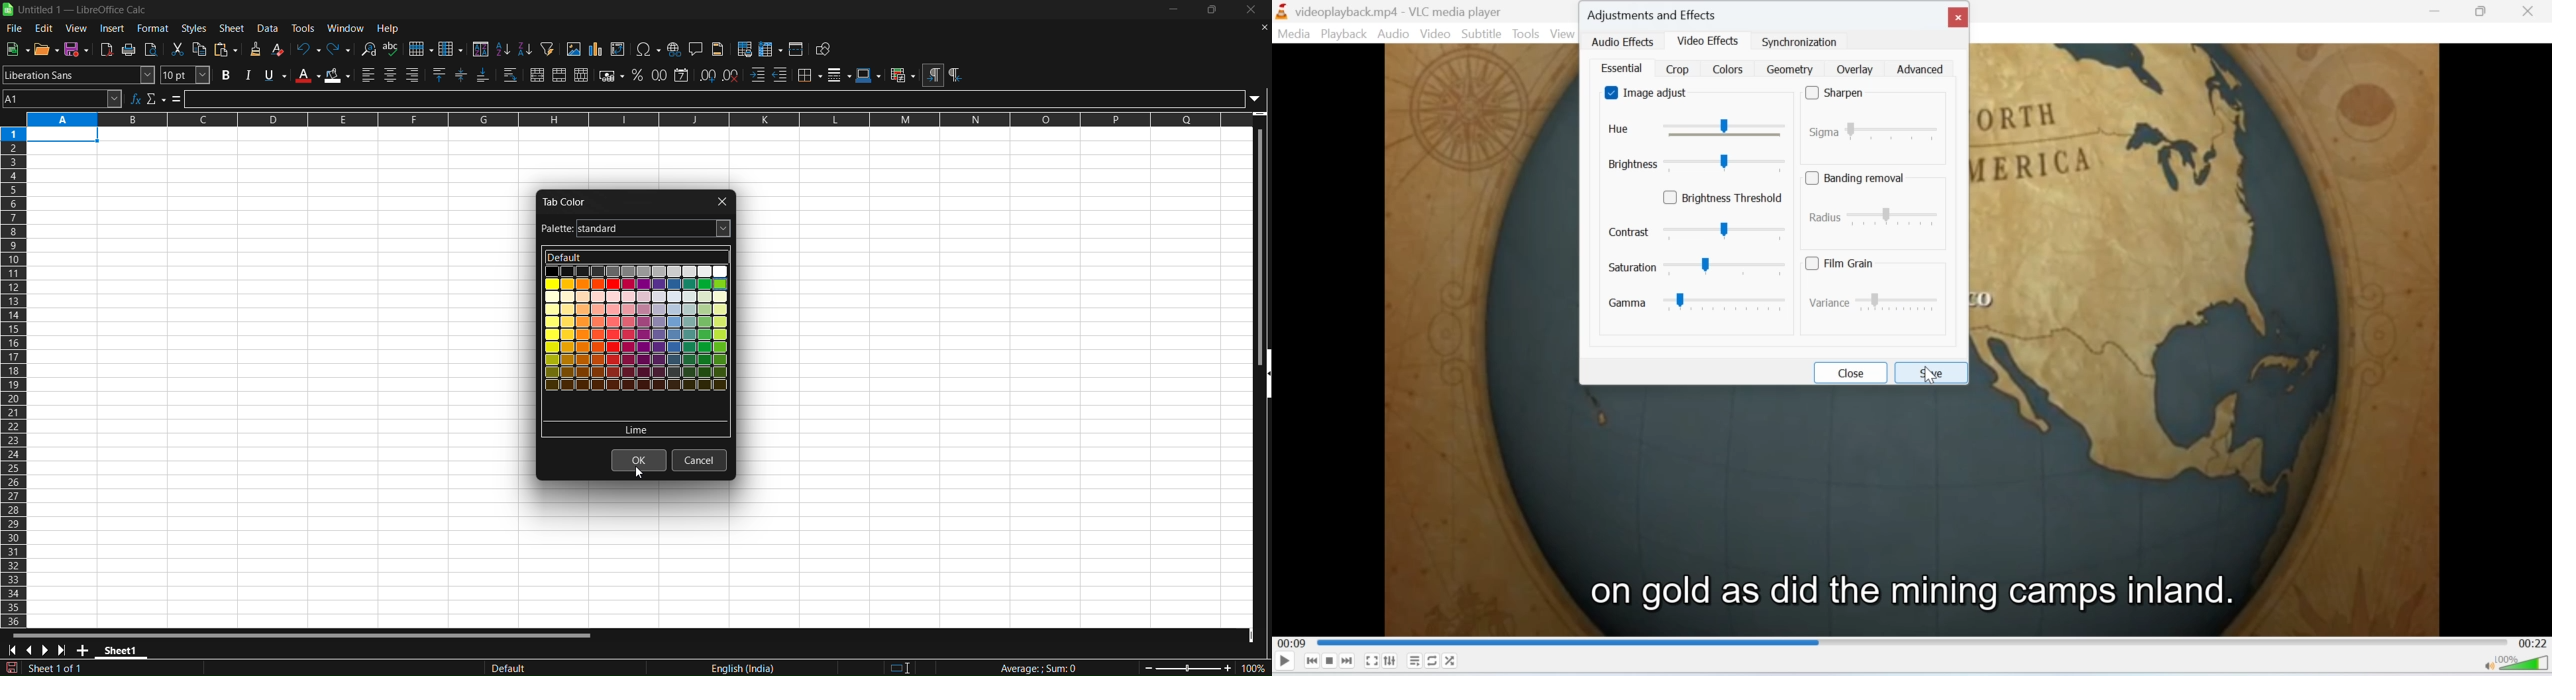 This screenshot has height=700, width=2576. What do you see at coordinates (619, 49) in the screenshot?
I see `insert or edit pivot table` at bounding box center [619, 49].